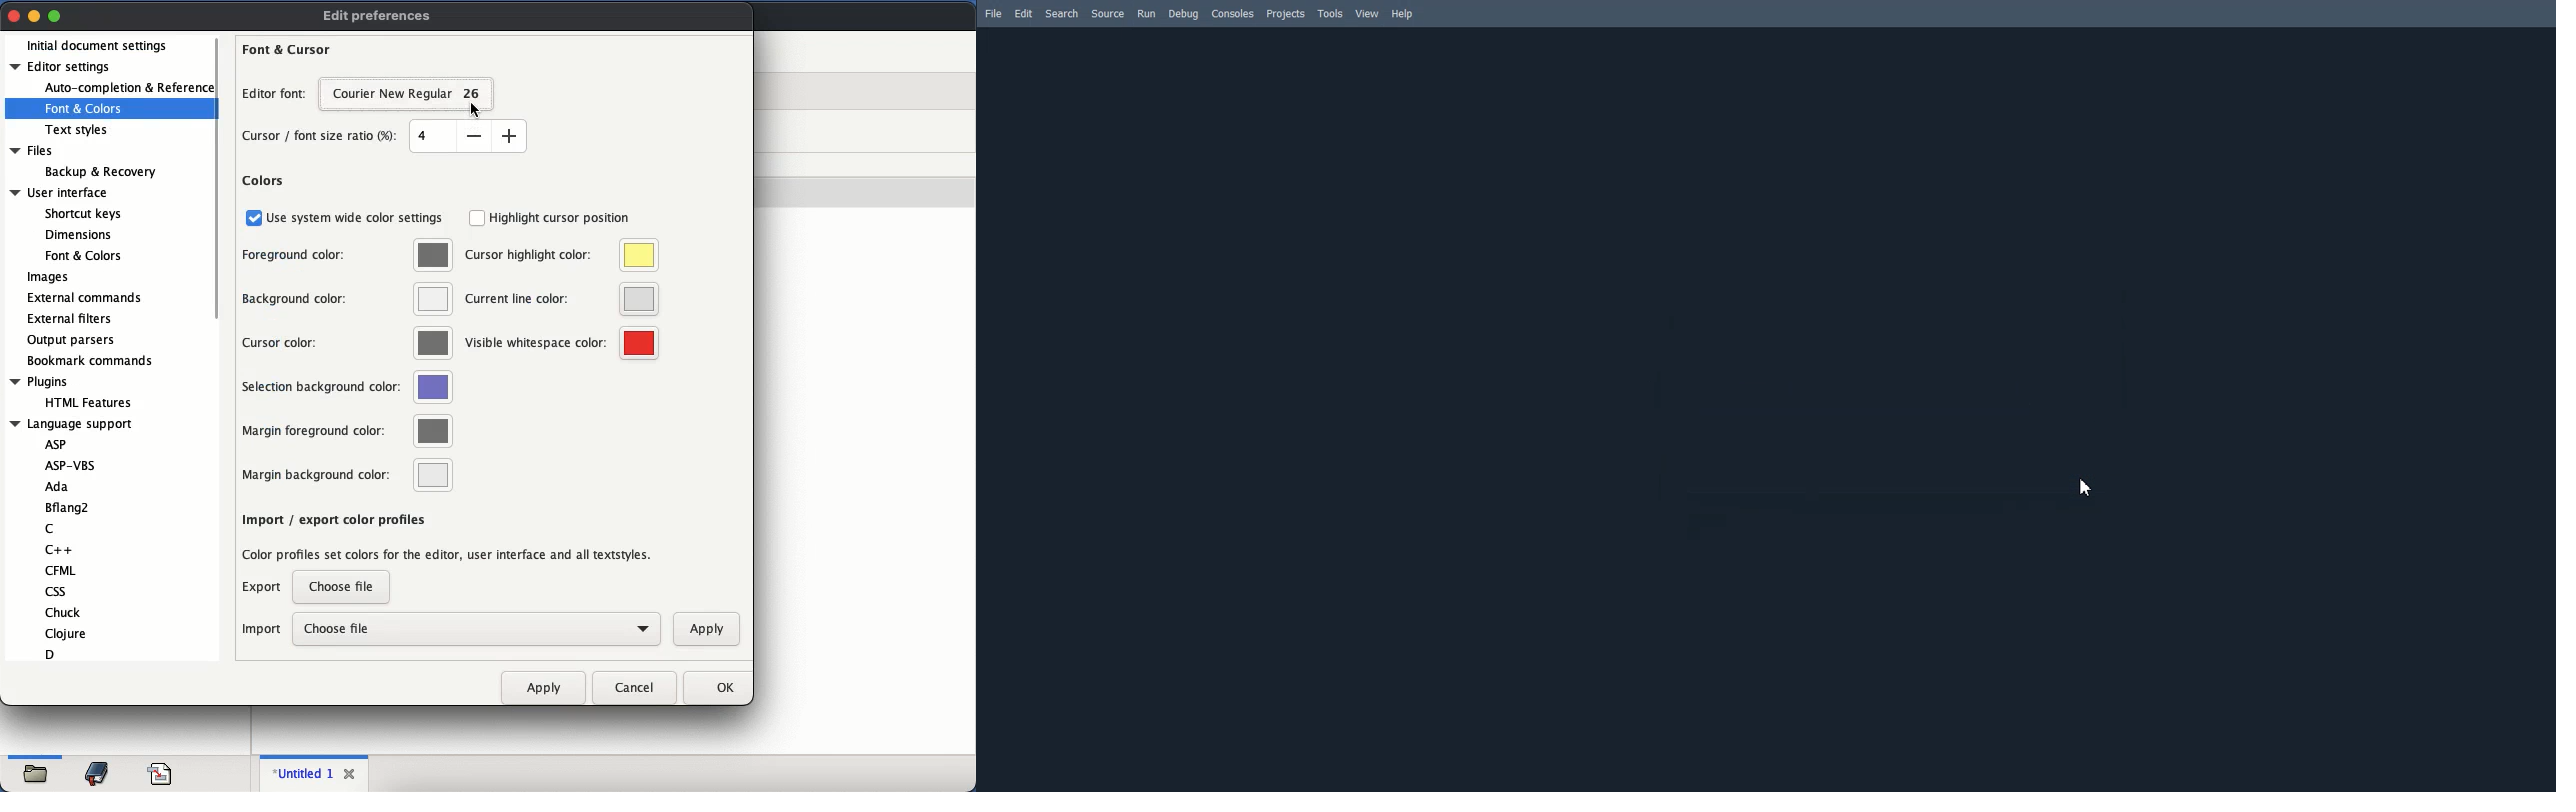 The width and height of the screenshot is (2576, 812). I want to click on checkbox, so click(251, 217).